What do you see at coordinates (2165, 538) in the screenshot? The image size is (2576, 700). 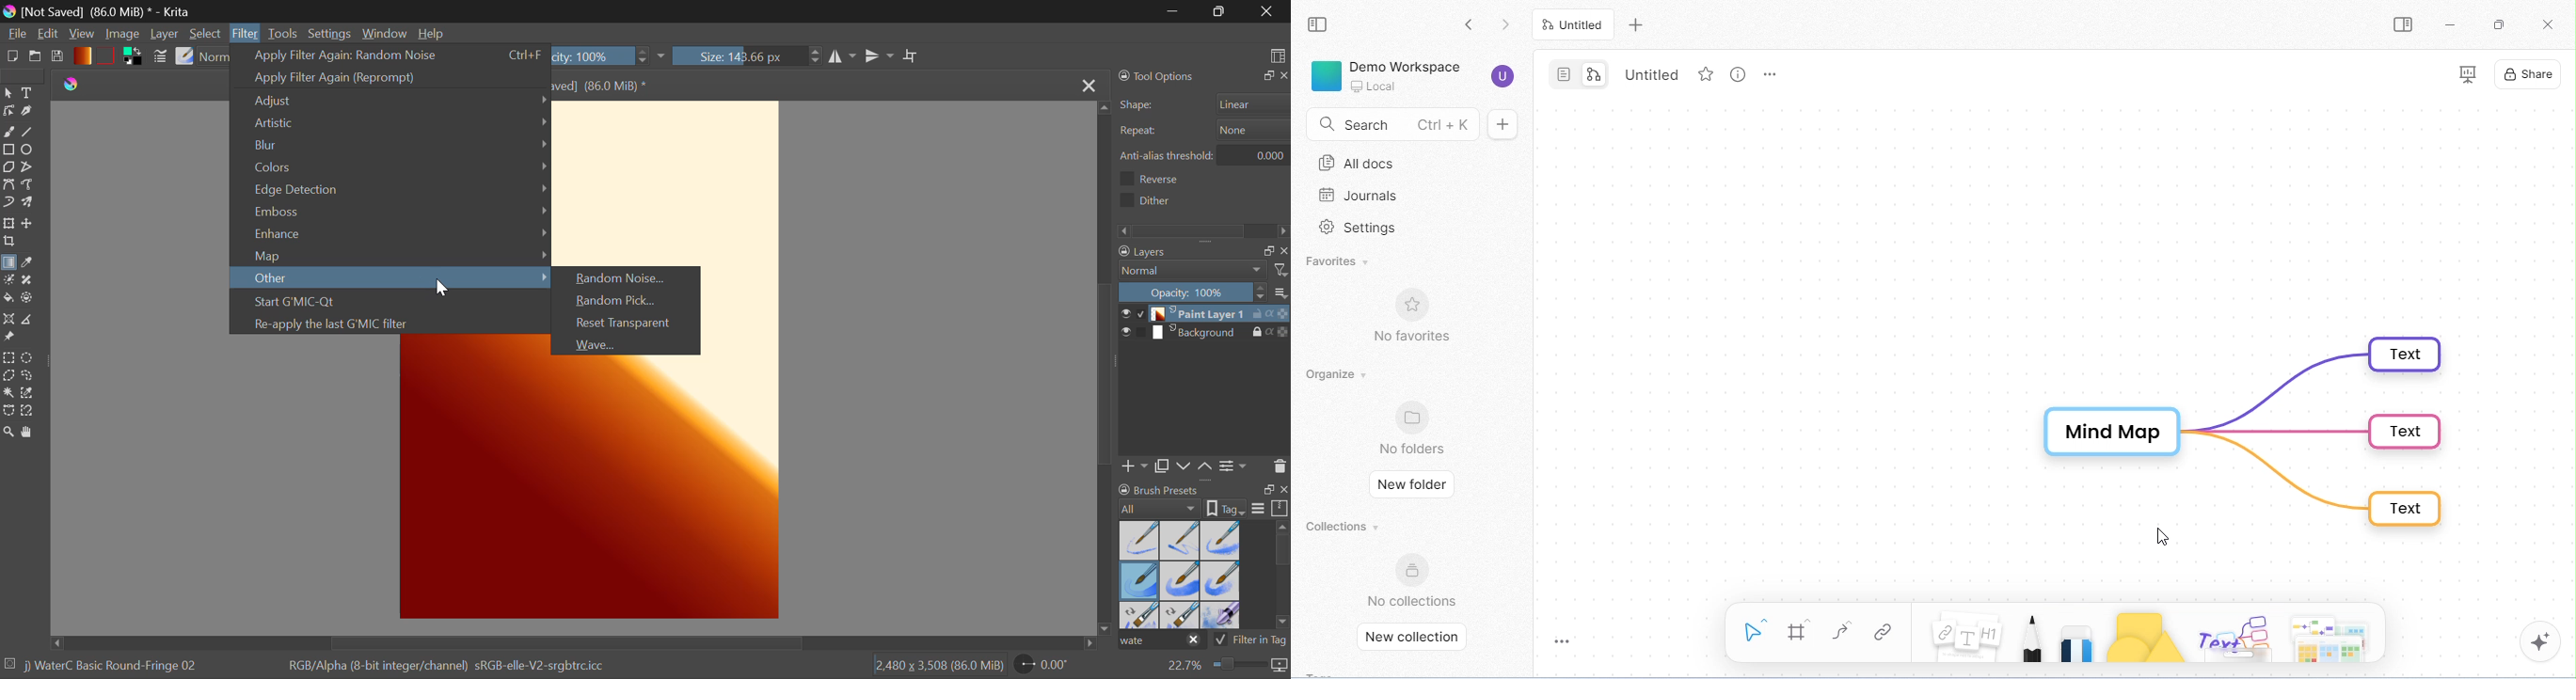 I see `cursor` at bounding box center [2165, 538].